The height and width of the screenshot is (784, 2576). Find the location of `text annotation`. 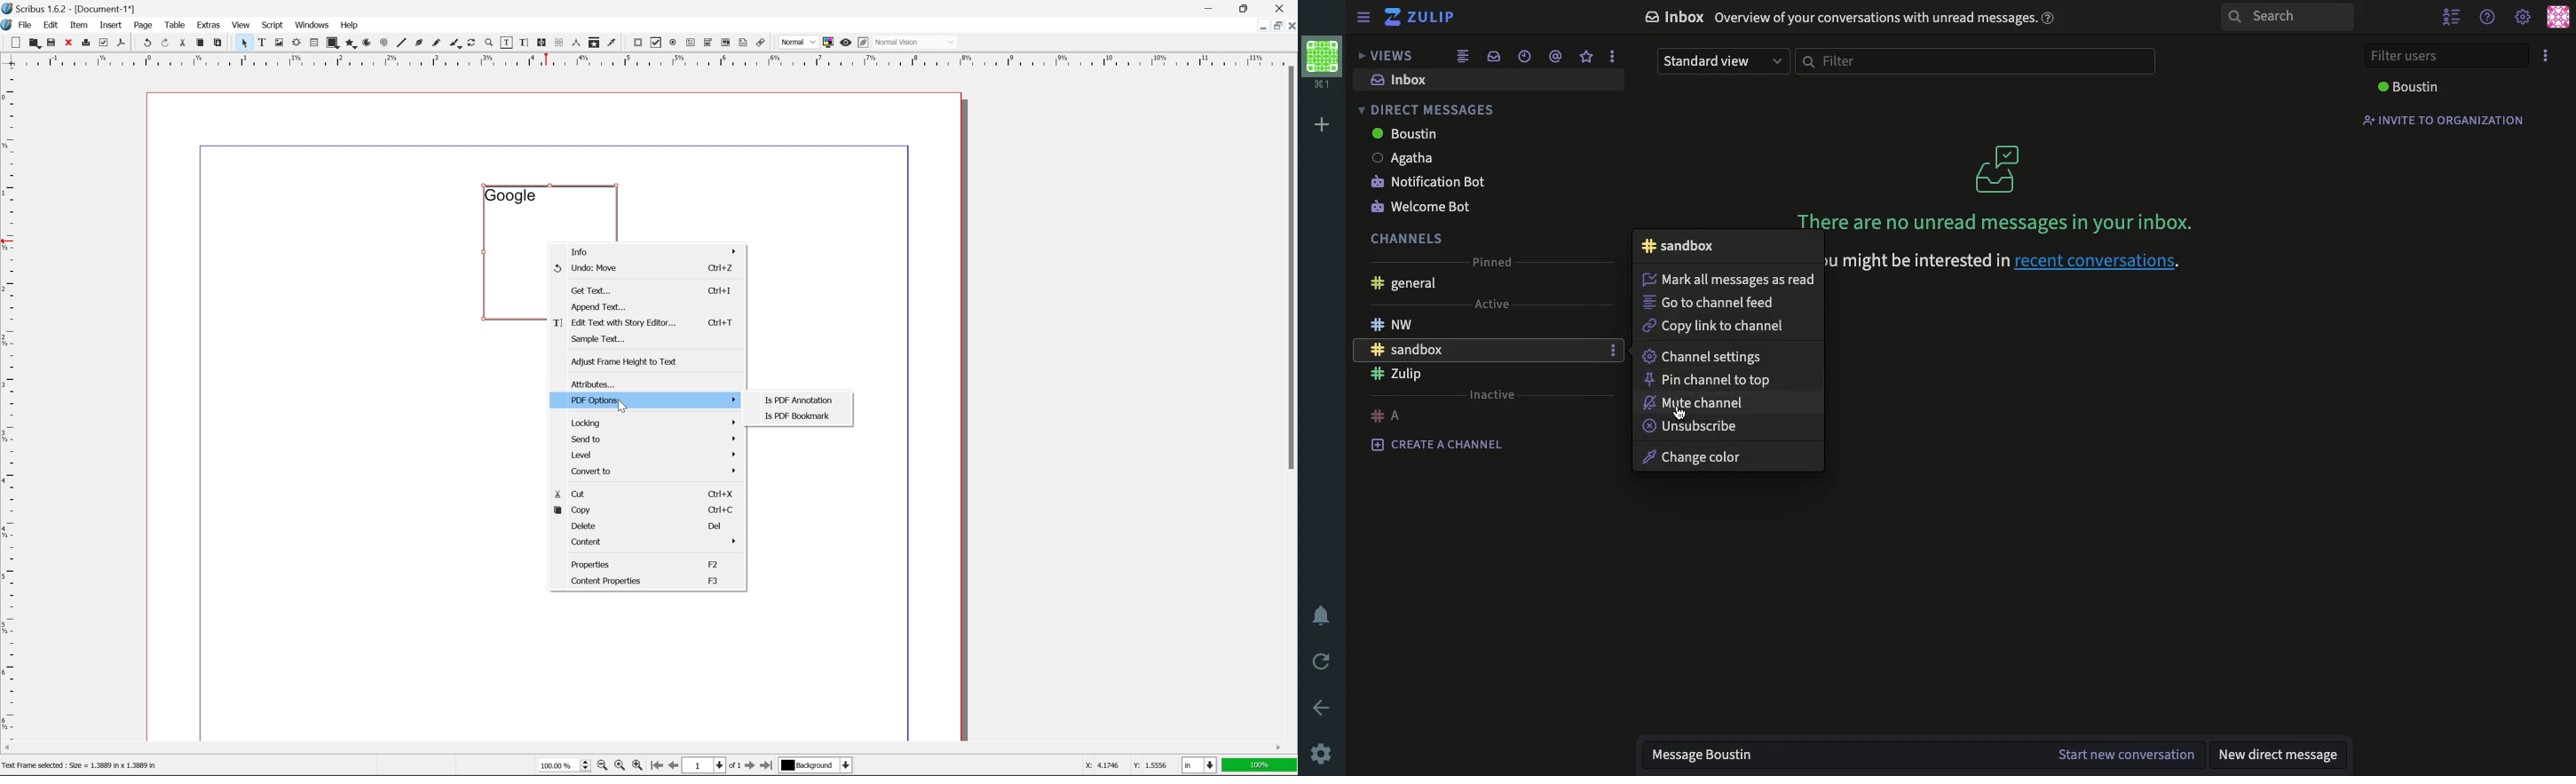

text annotation is located at coordinates (743, 43).